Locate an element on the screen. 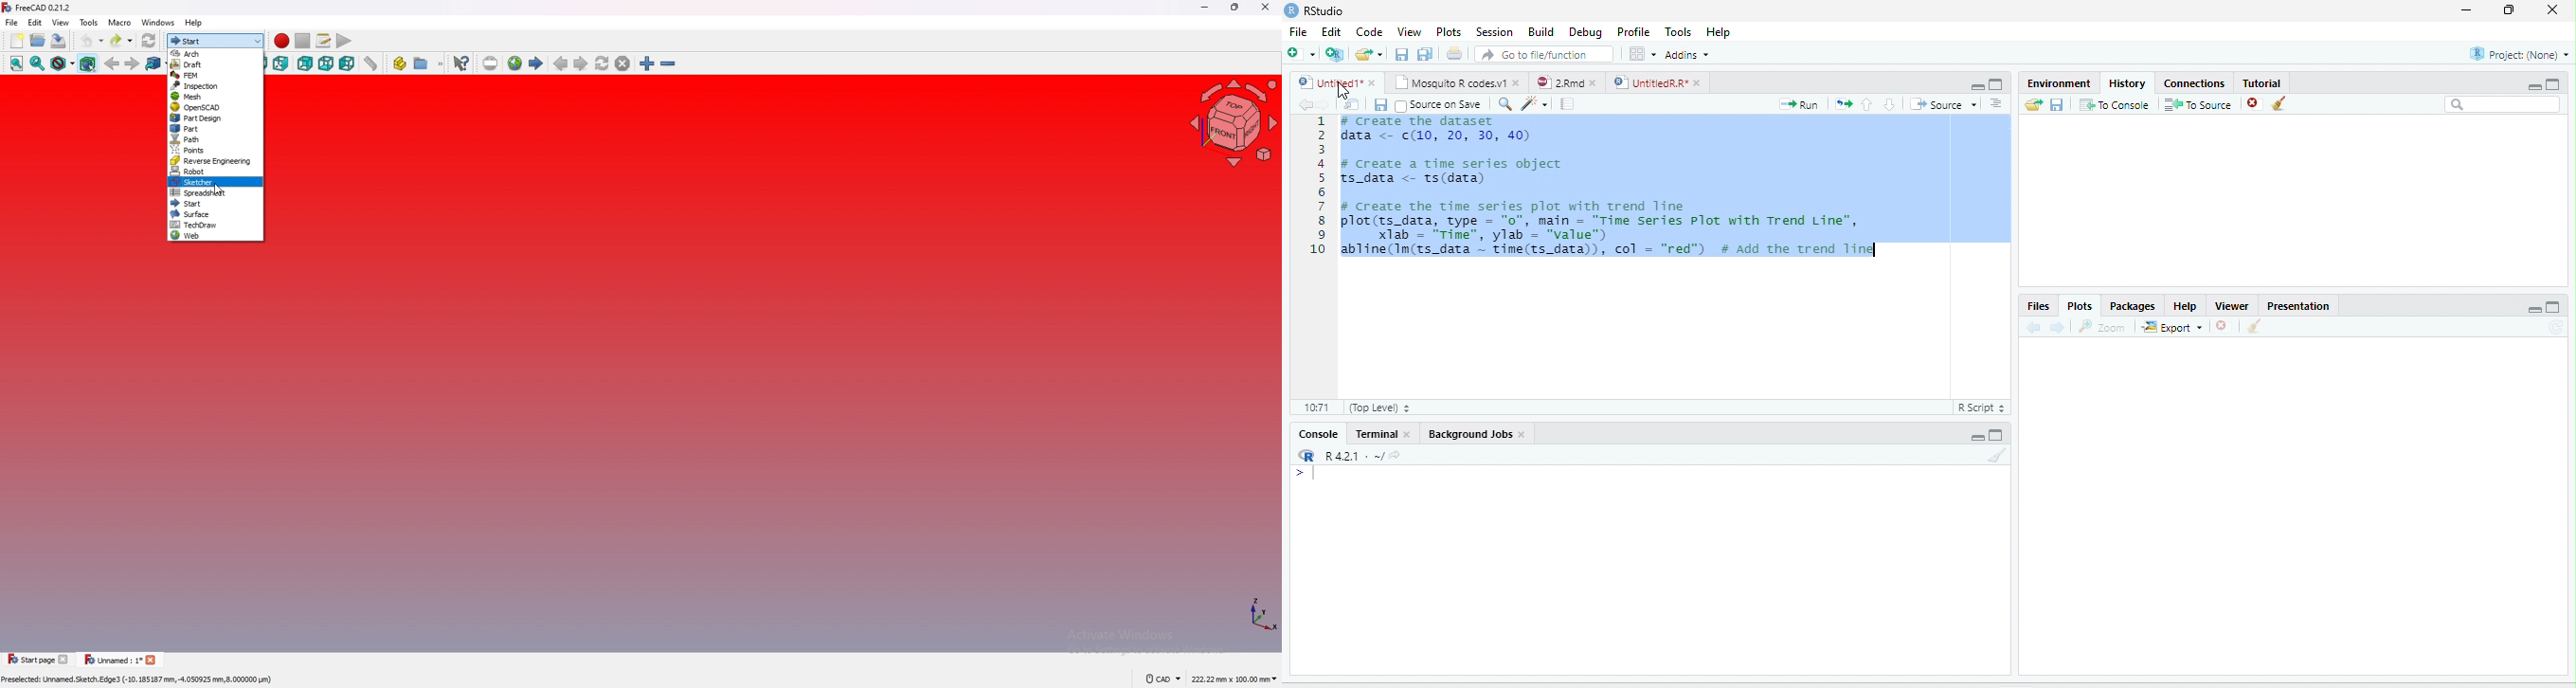  Show document outline is located at coordinates (1996, 103).